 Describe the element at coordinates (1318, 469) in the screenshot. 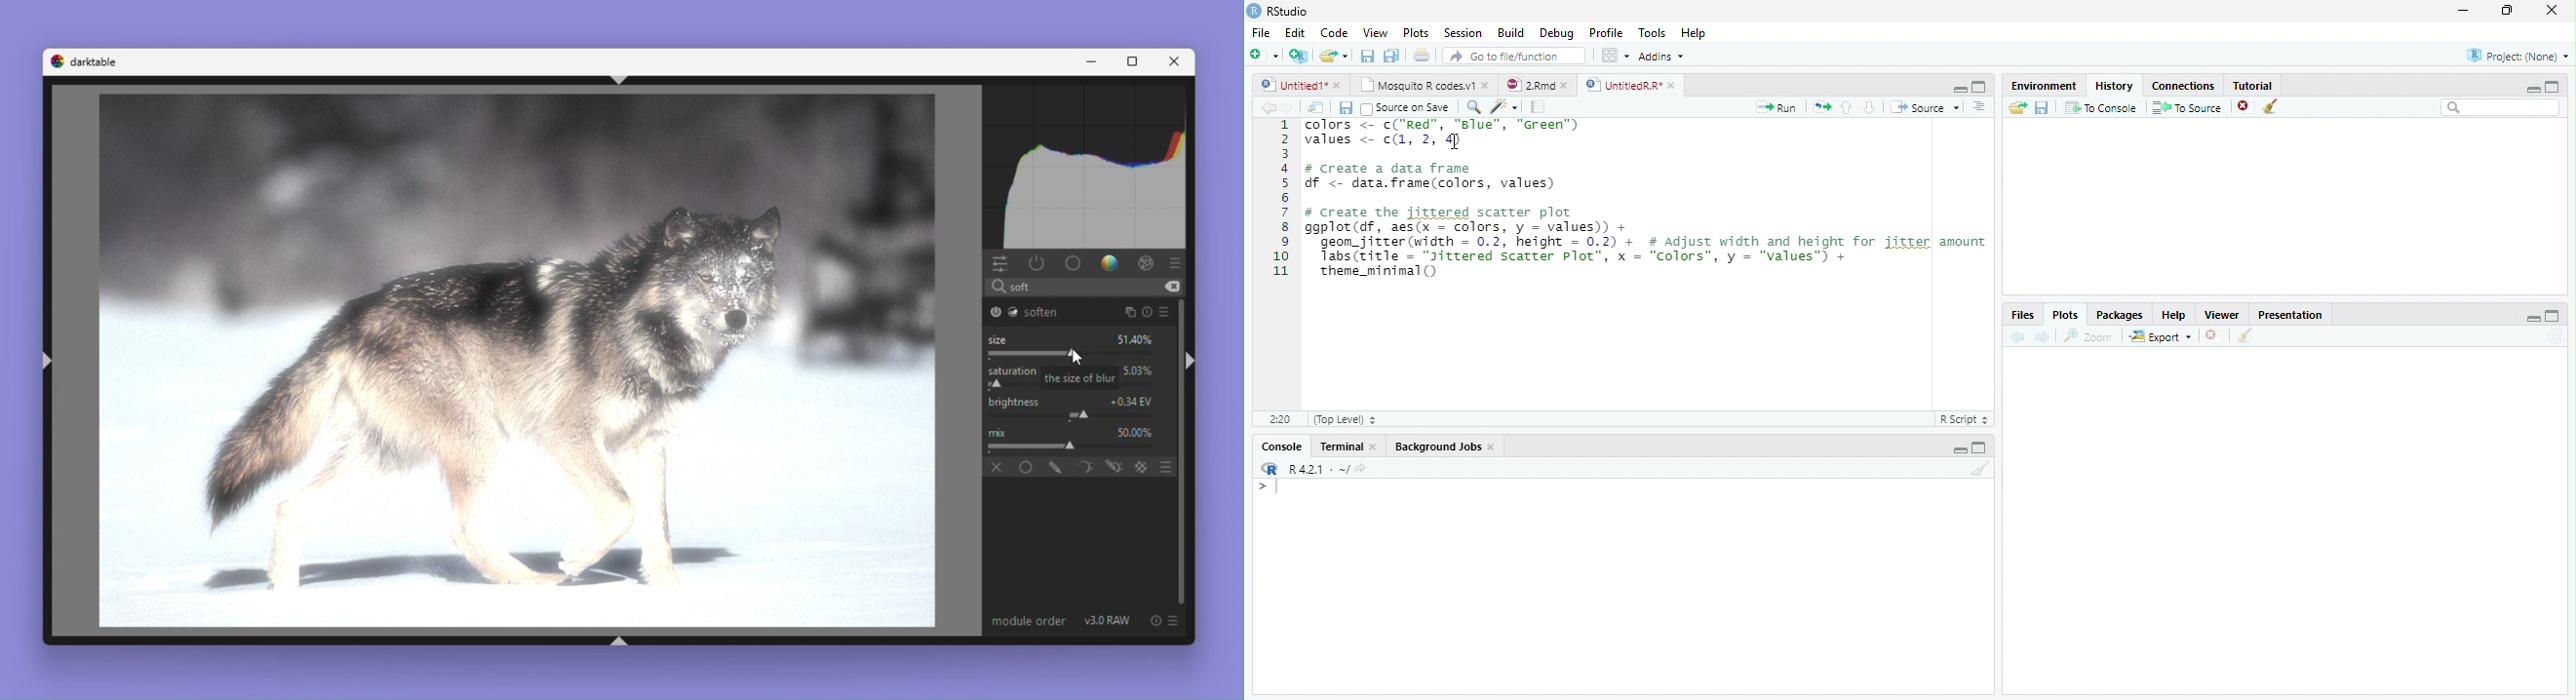

I see `R 4.2.1 . ~/` at that location.